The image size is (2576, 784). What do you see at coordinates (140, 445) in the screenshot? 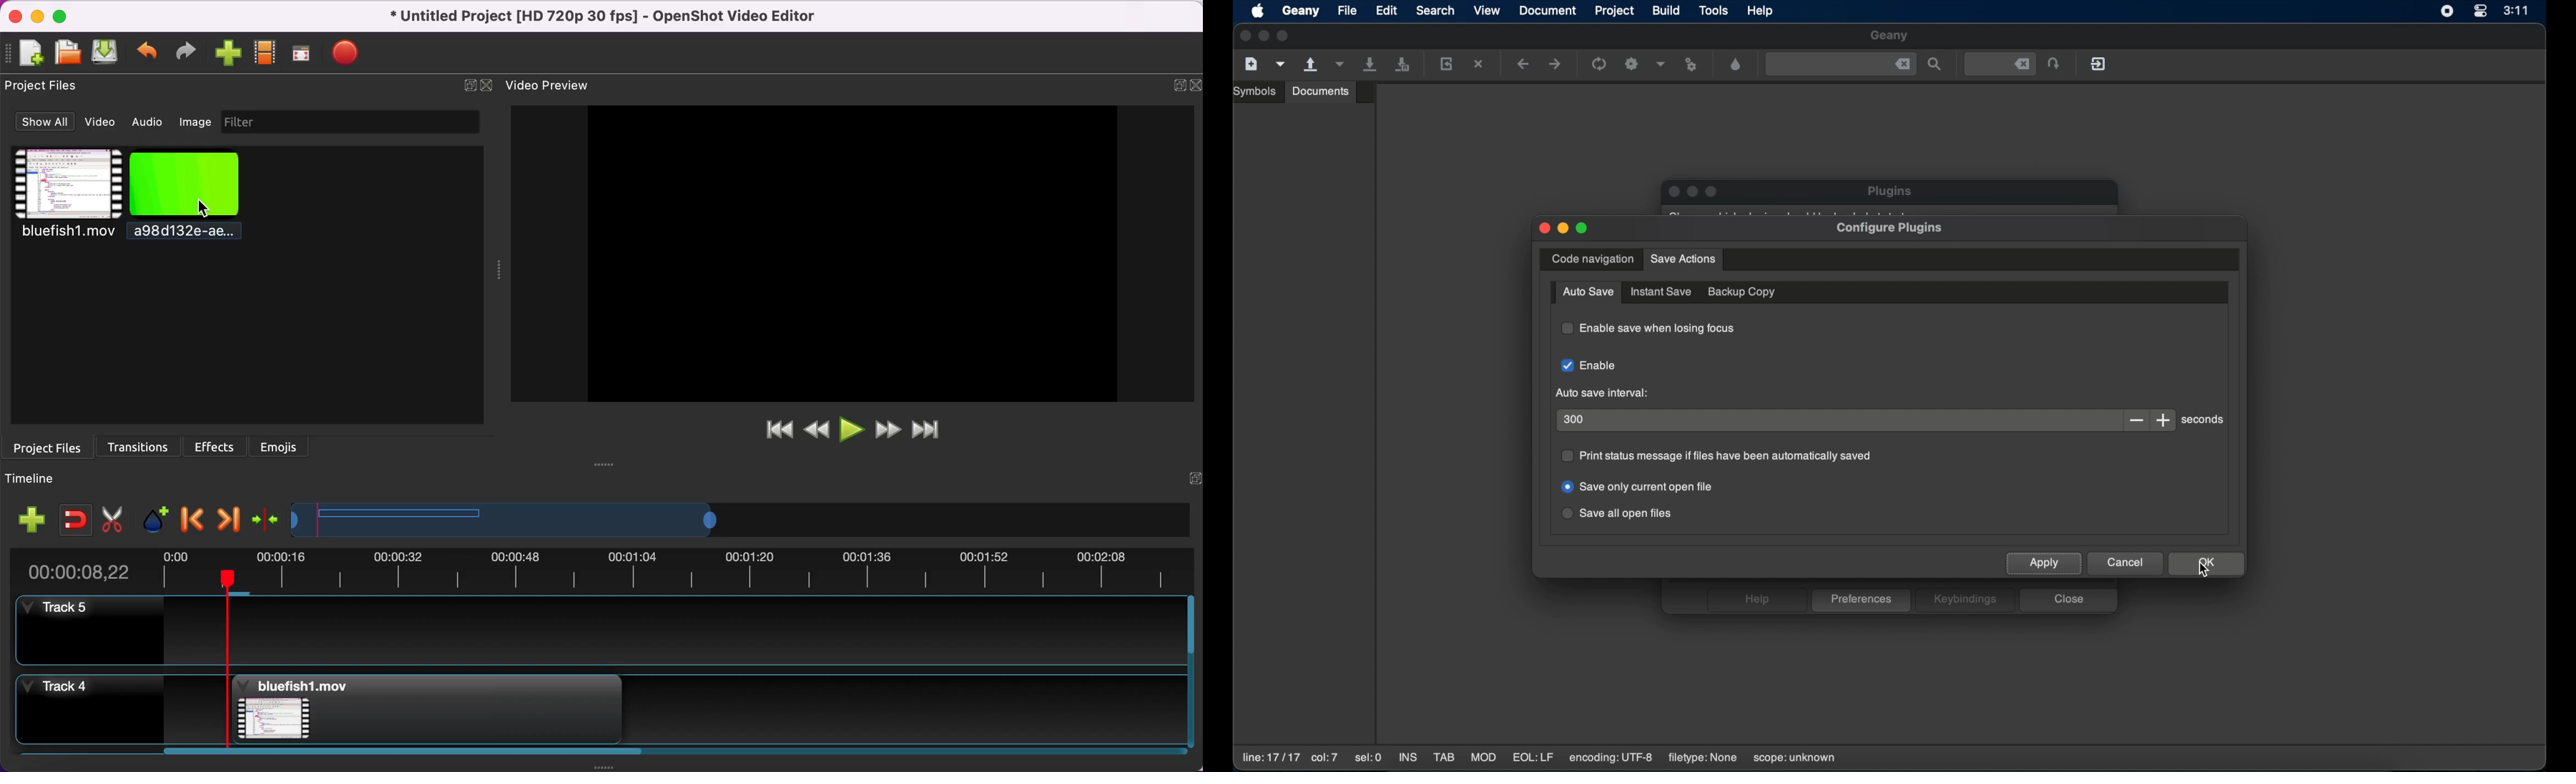
I see `transitions` at bounding box center [140, 445].